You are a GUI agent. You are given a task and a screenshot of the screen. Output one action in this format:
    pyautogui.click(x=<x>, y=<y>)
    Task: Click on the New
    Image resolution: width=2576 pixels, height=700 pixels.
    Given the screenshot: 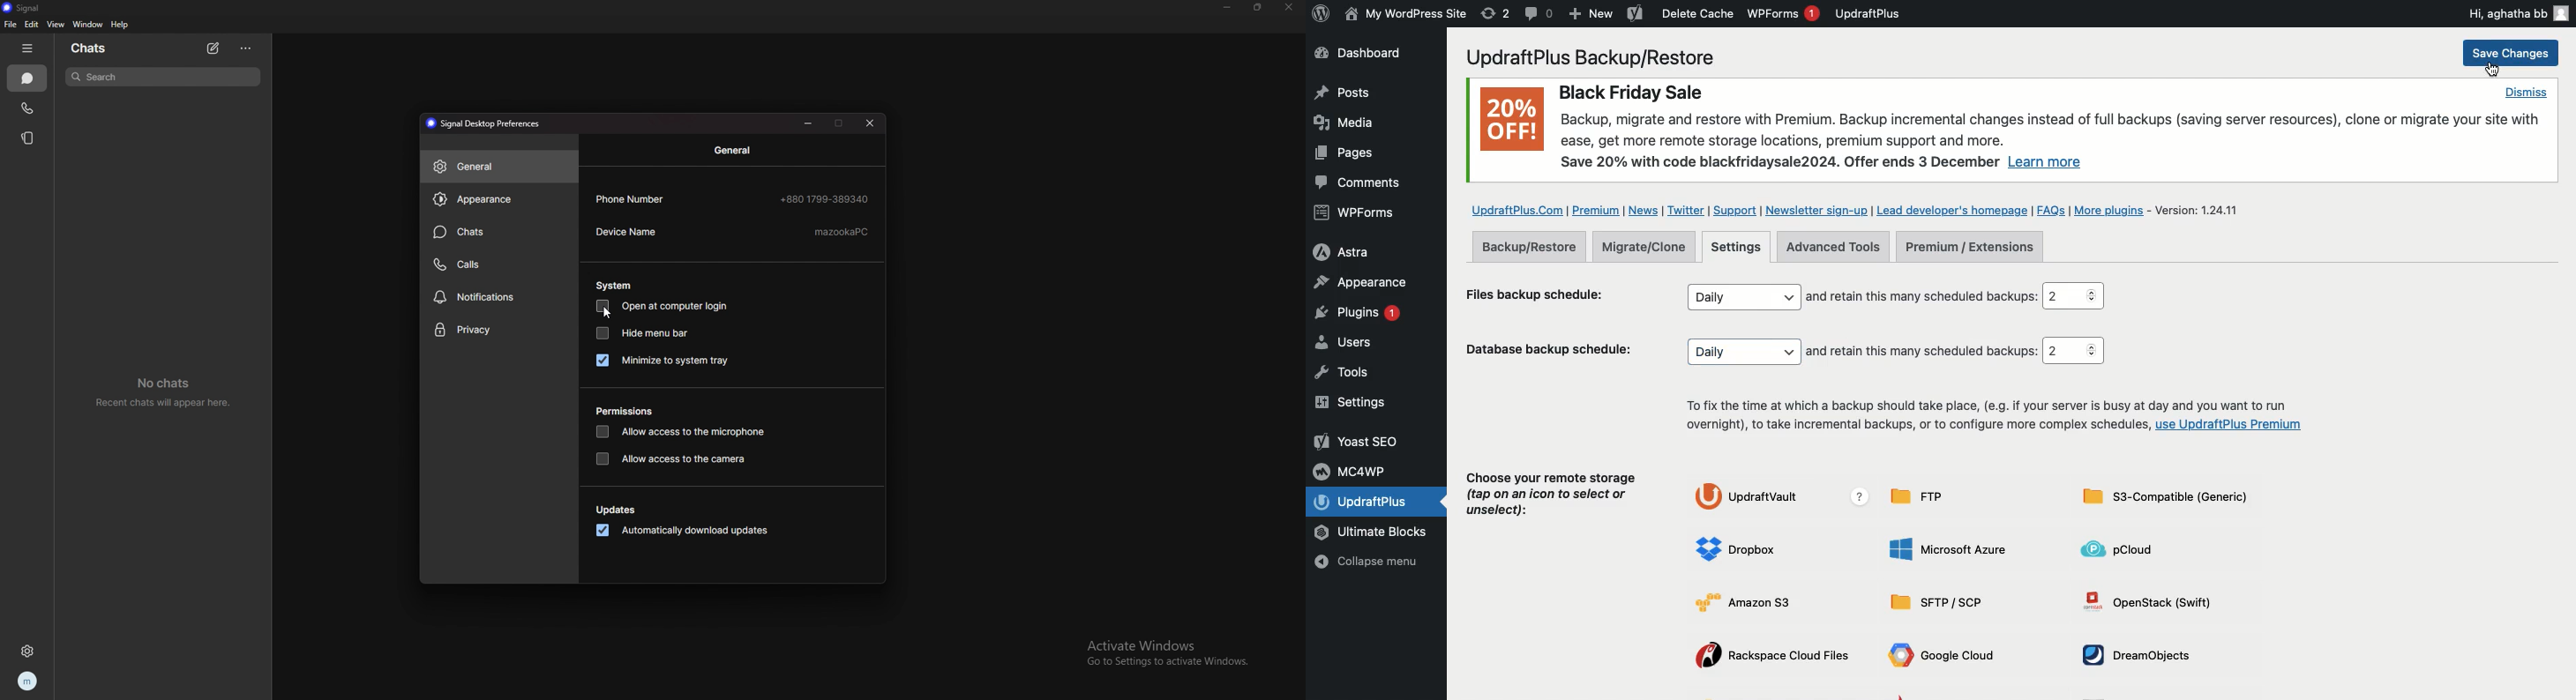 What is the action you would take?
    pyautogui.click(x=1591, y=15)
    